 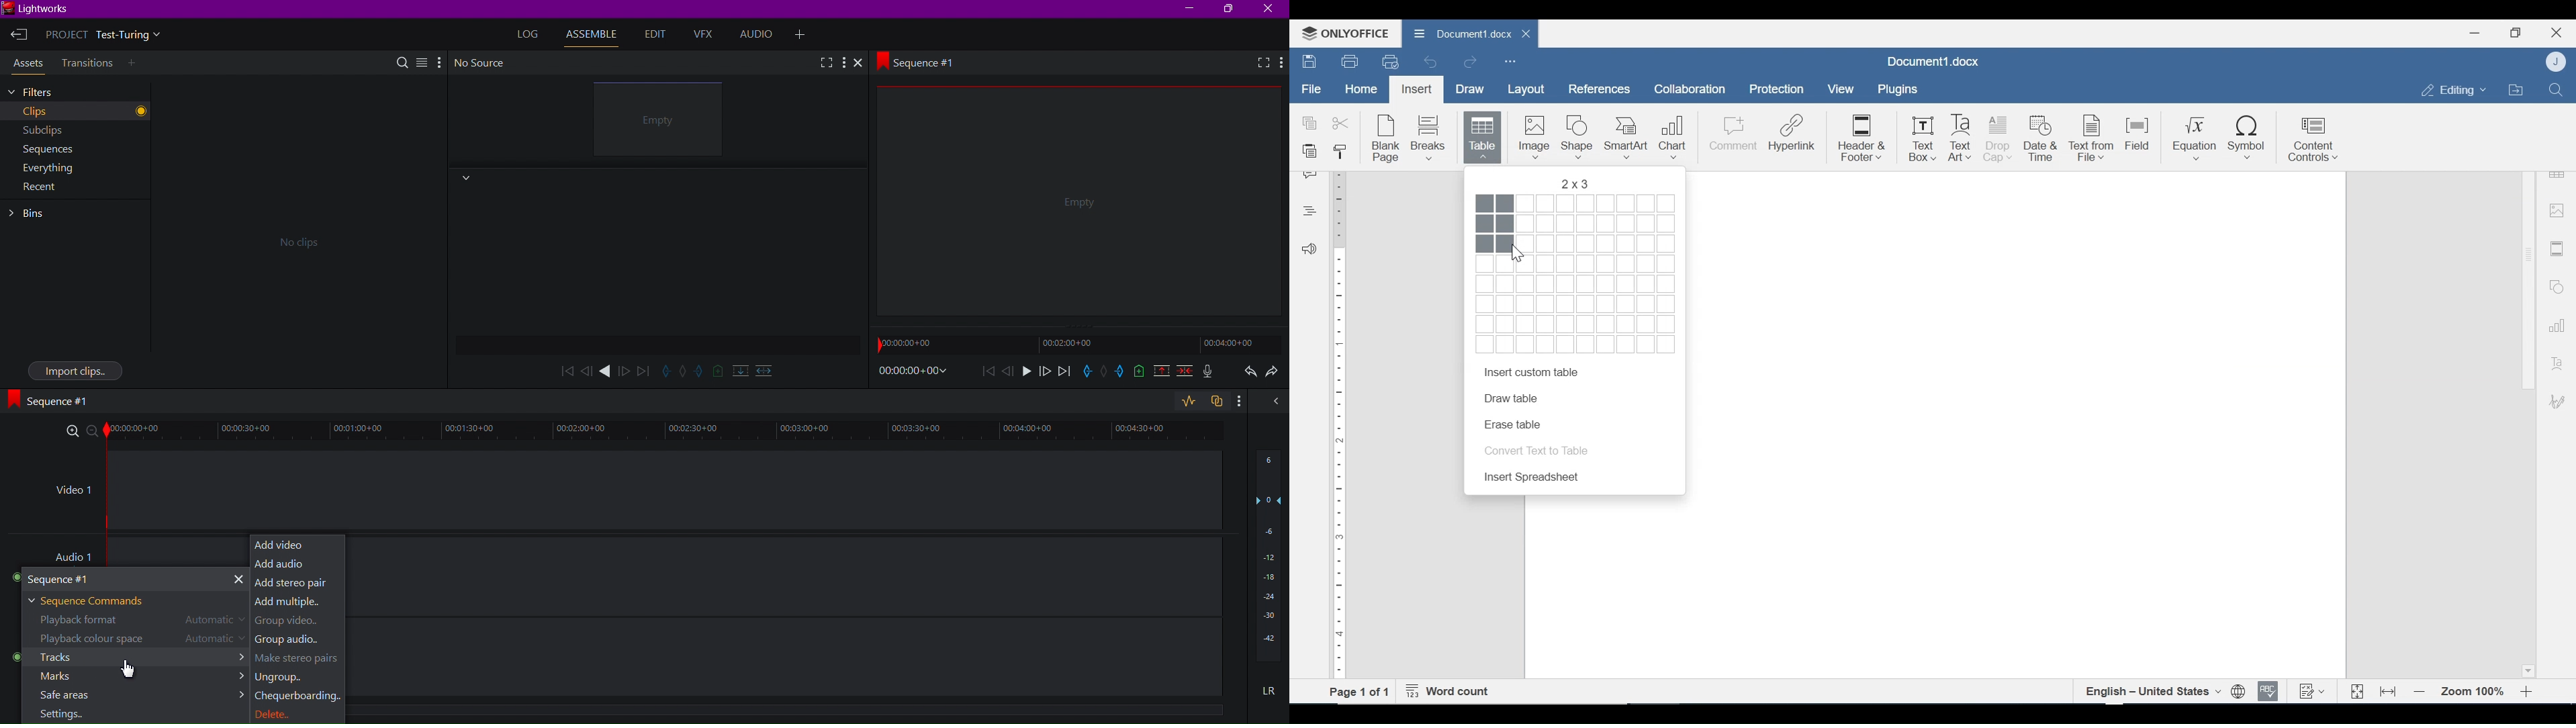 What do you see at coordinates (2515, 33) in the screenshot?
I see `Restore` at bounding box center [2515, 33].